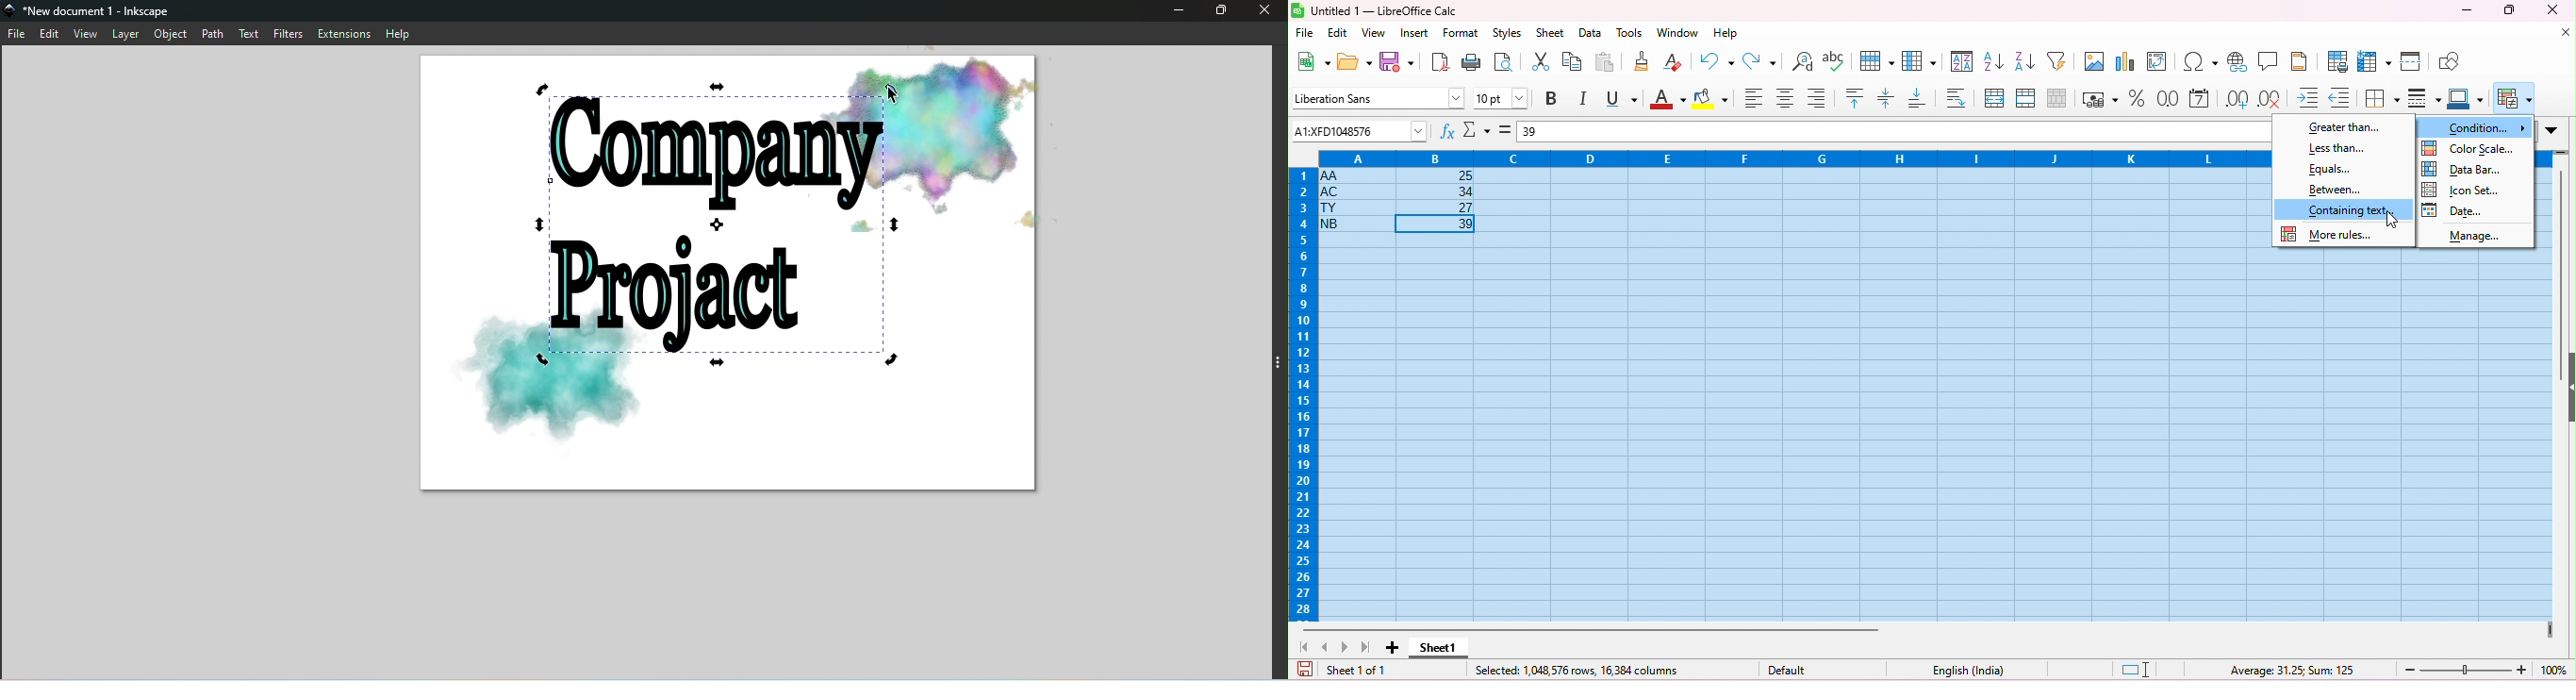  I want to click on copy, so click(1572, 61).